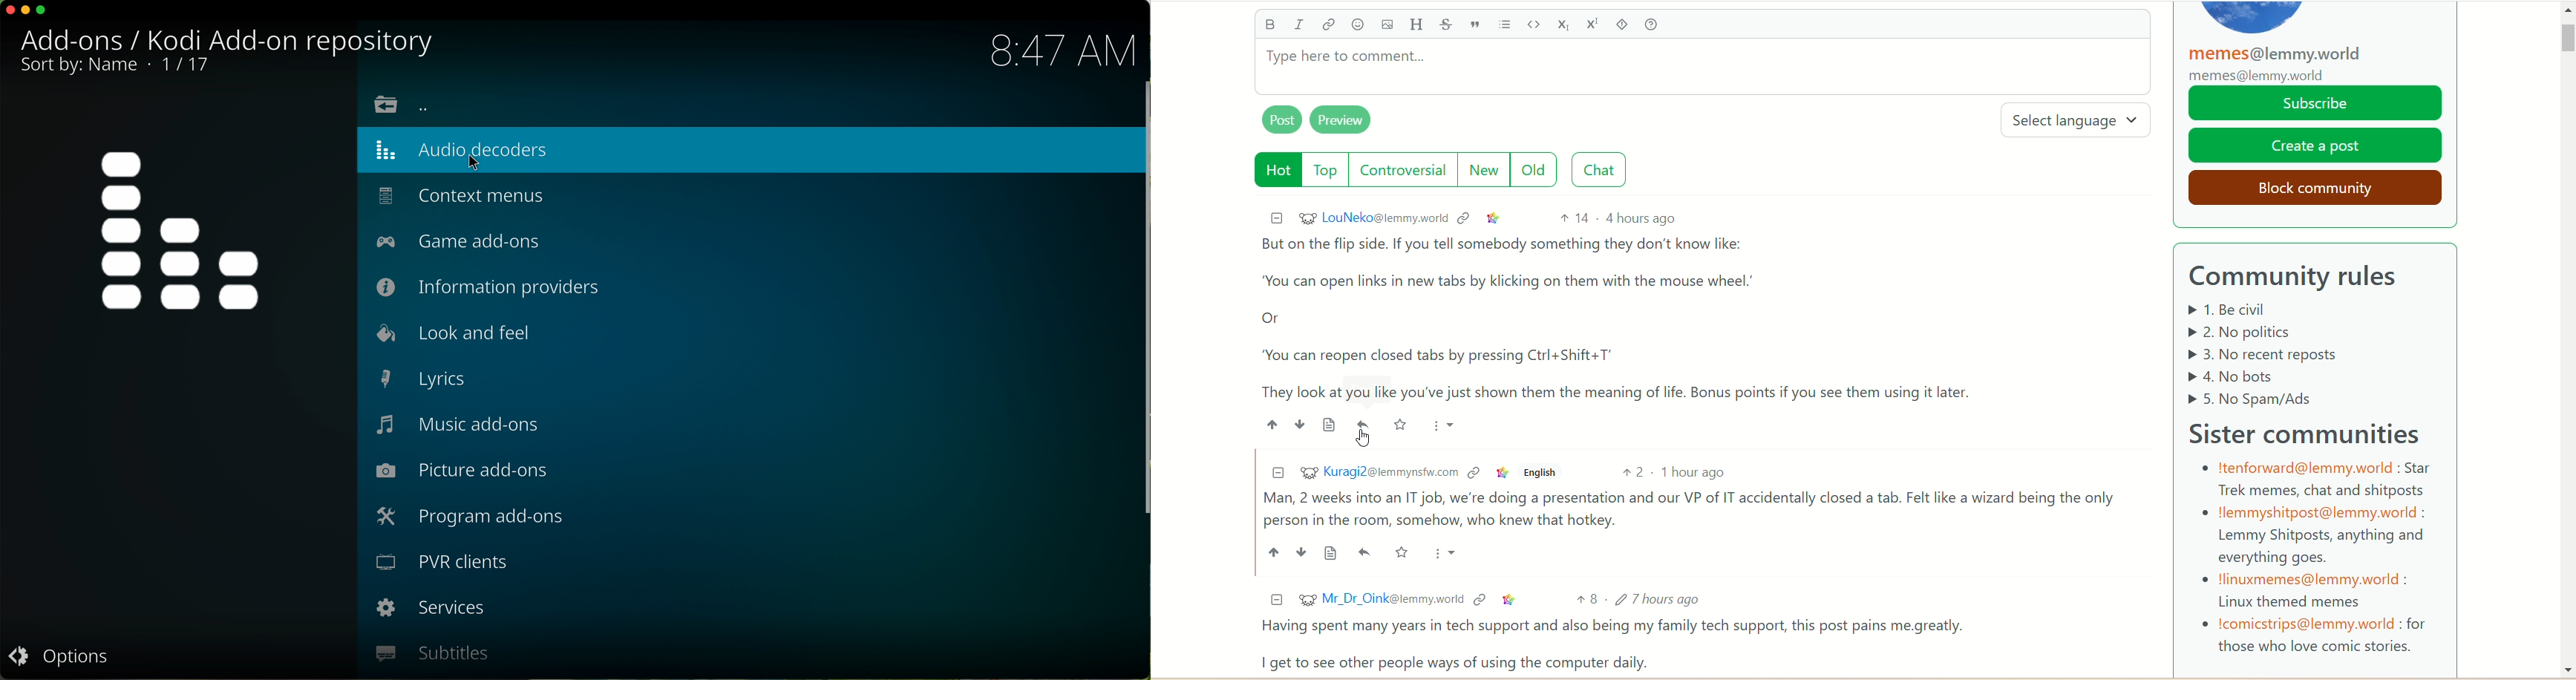  I want to click on information providers, so click(488, 287).